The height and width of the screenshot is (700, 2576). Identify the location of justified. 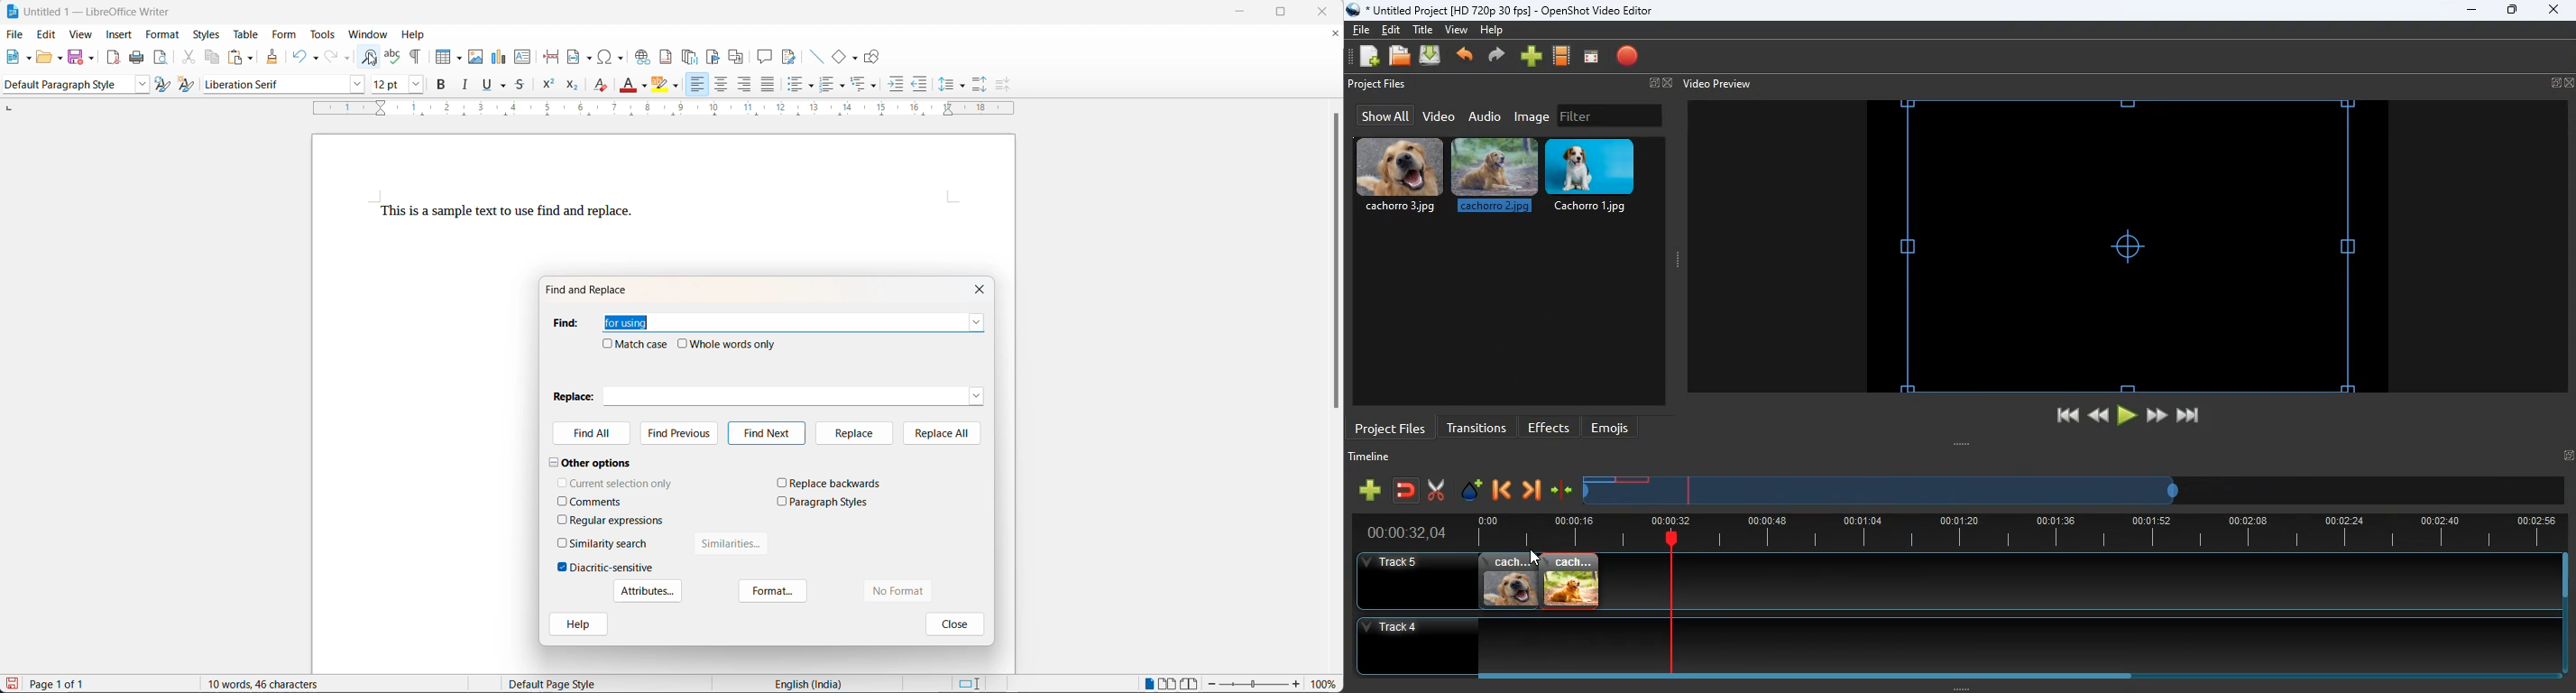
(768, 86).